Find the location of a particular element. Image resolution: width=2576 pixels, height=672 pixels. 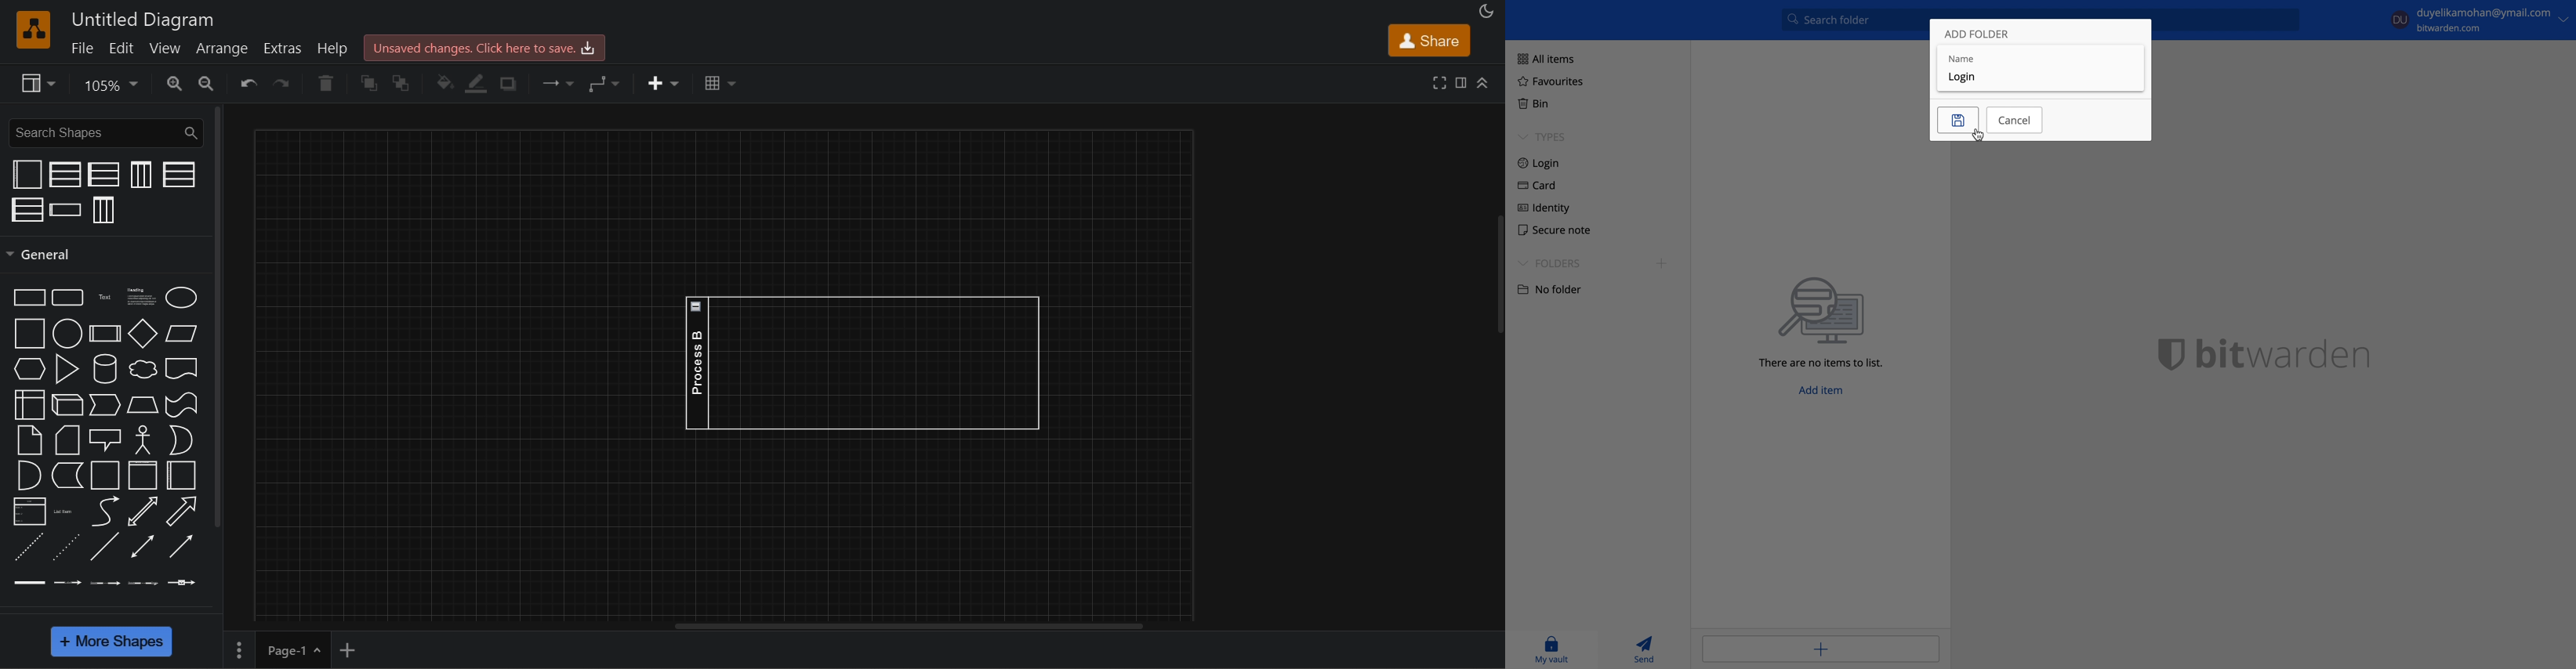

add item is located at coordinates (1824, 393).